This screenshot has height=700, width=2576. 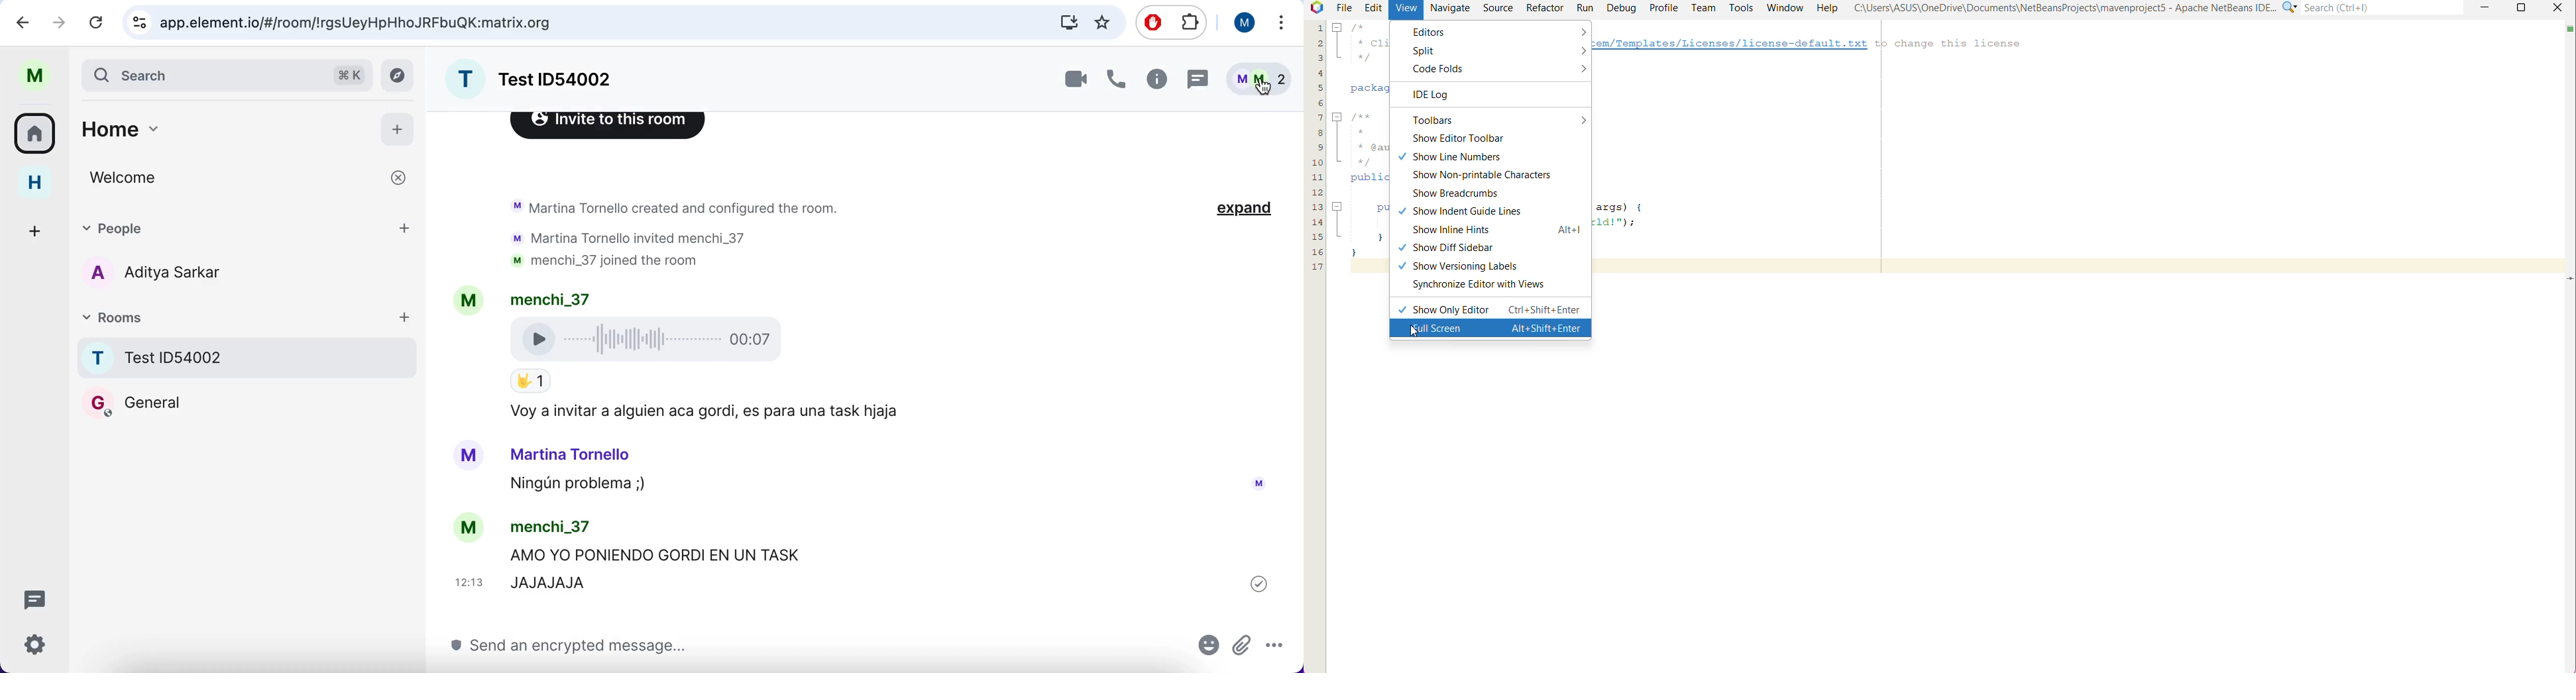 What do you see at coordinates (1189, 25) in the screenshot?
I see `extensioms` at bounding box center [1189, 25].